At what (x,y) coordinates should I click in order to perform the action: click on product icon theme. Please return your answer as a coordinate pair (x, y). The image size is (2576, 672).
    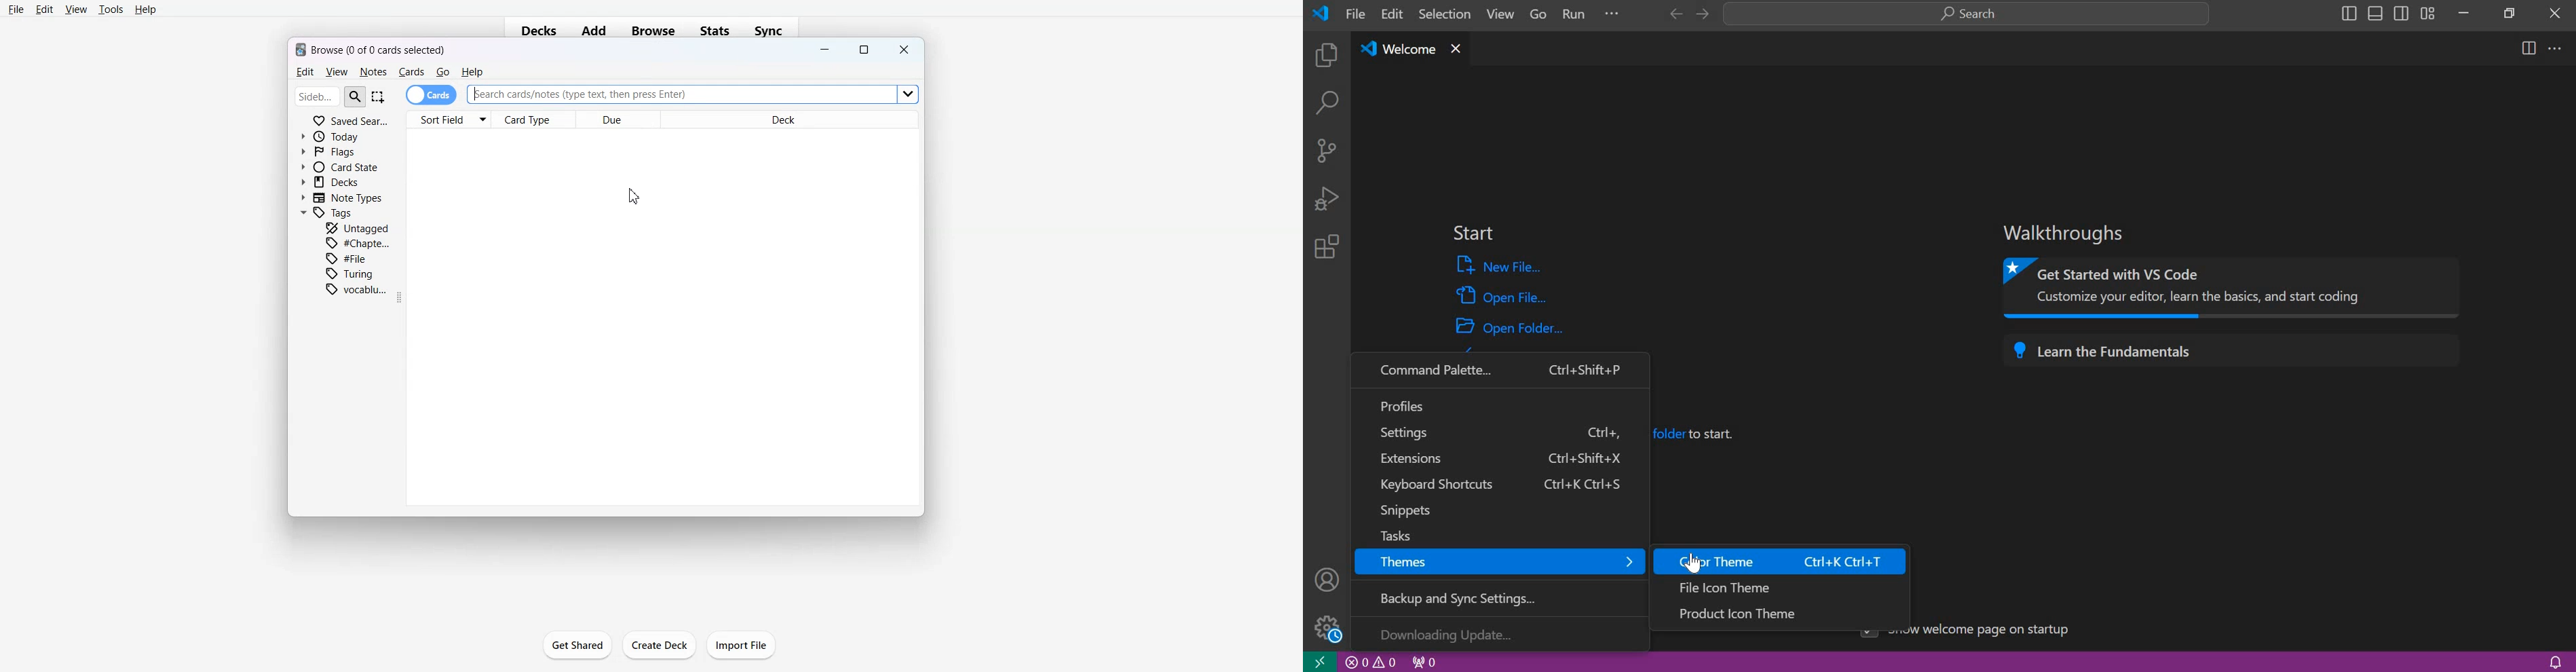
    Looking at the image, I should click on (1782, 613).